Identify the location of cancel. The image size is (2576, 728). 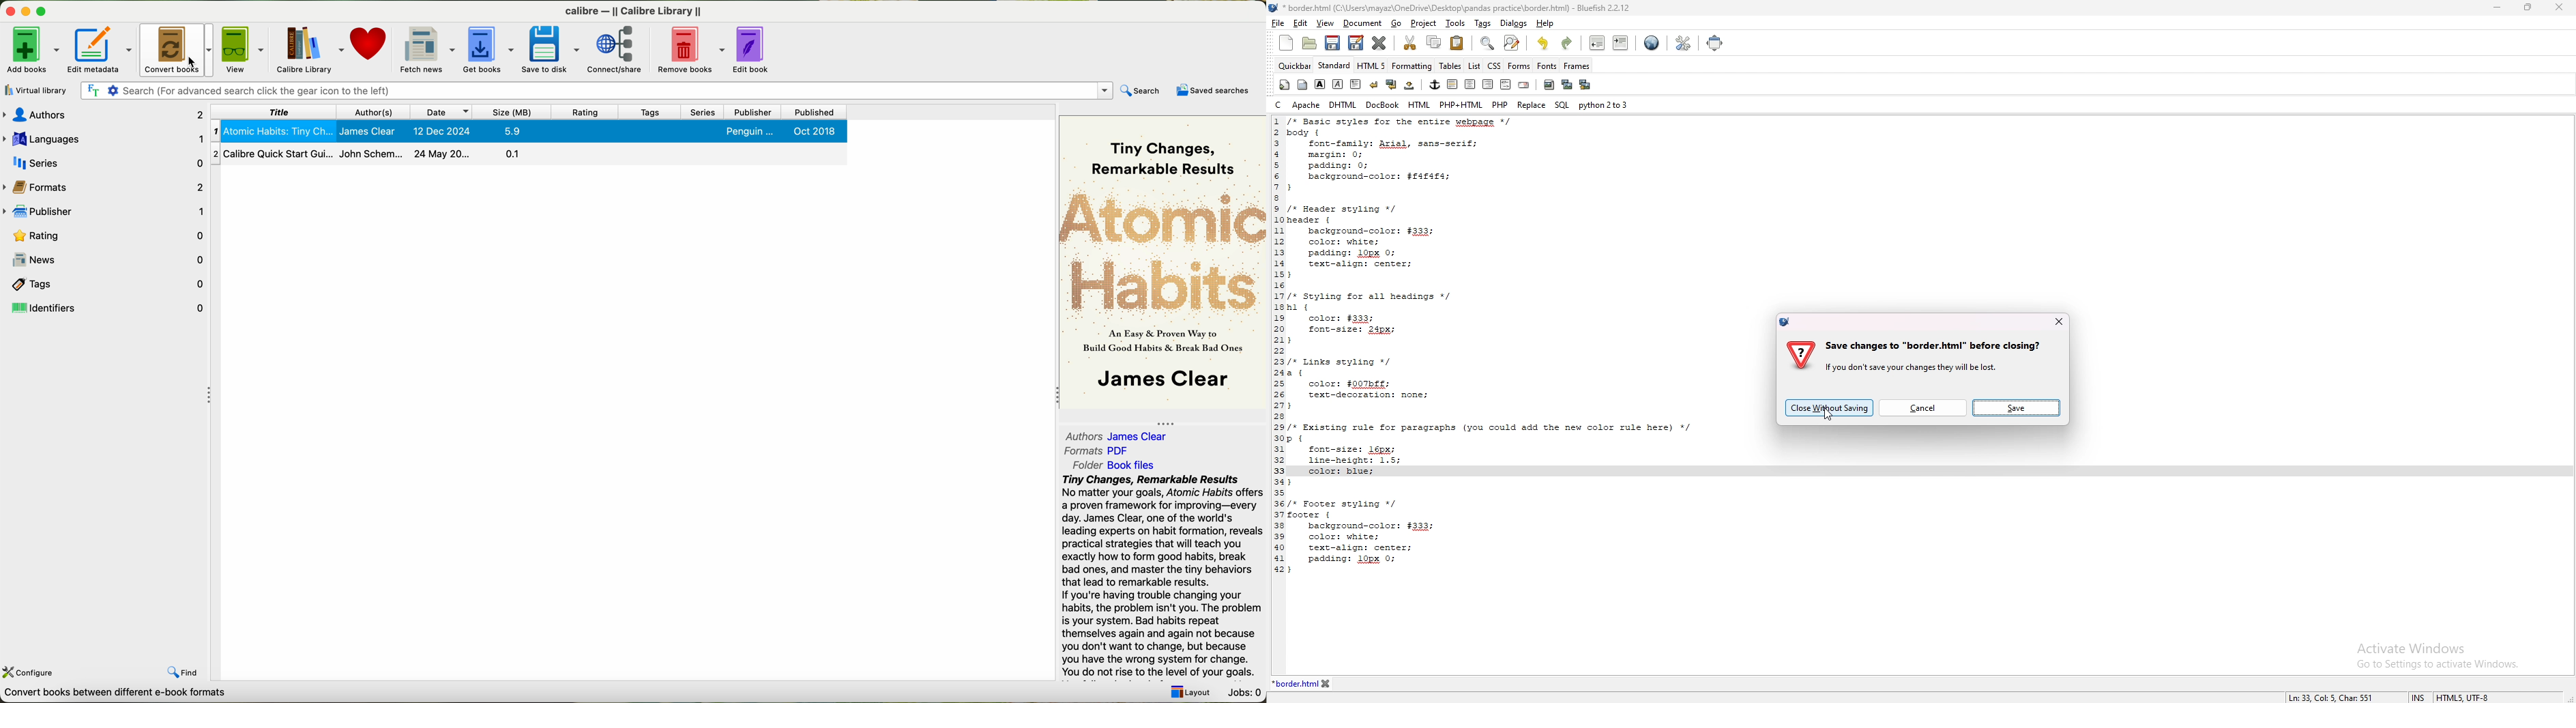
(1922, 407).